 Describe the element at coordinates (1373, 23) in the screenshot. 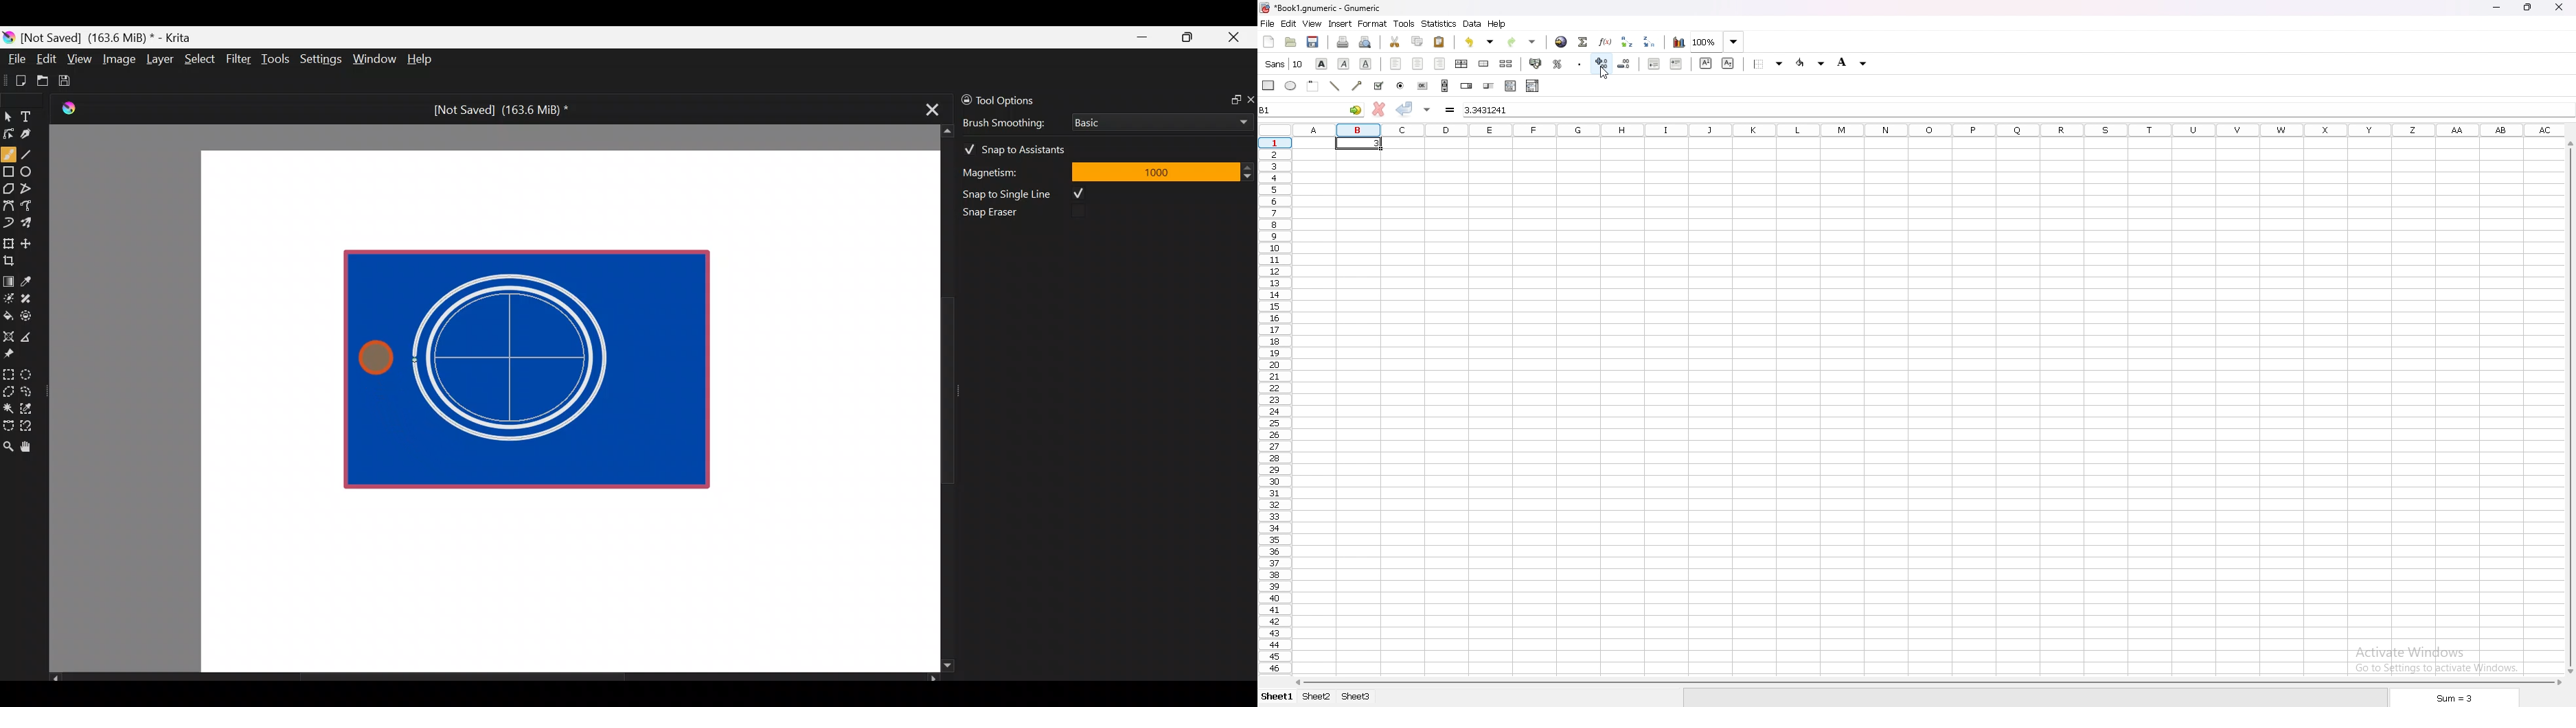

I see `format` at that location.